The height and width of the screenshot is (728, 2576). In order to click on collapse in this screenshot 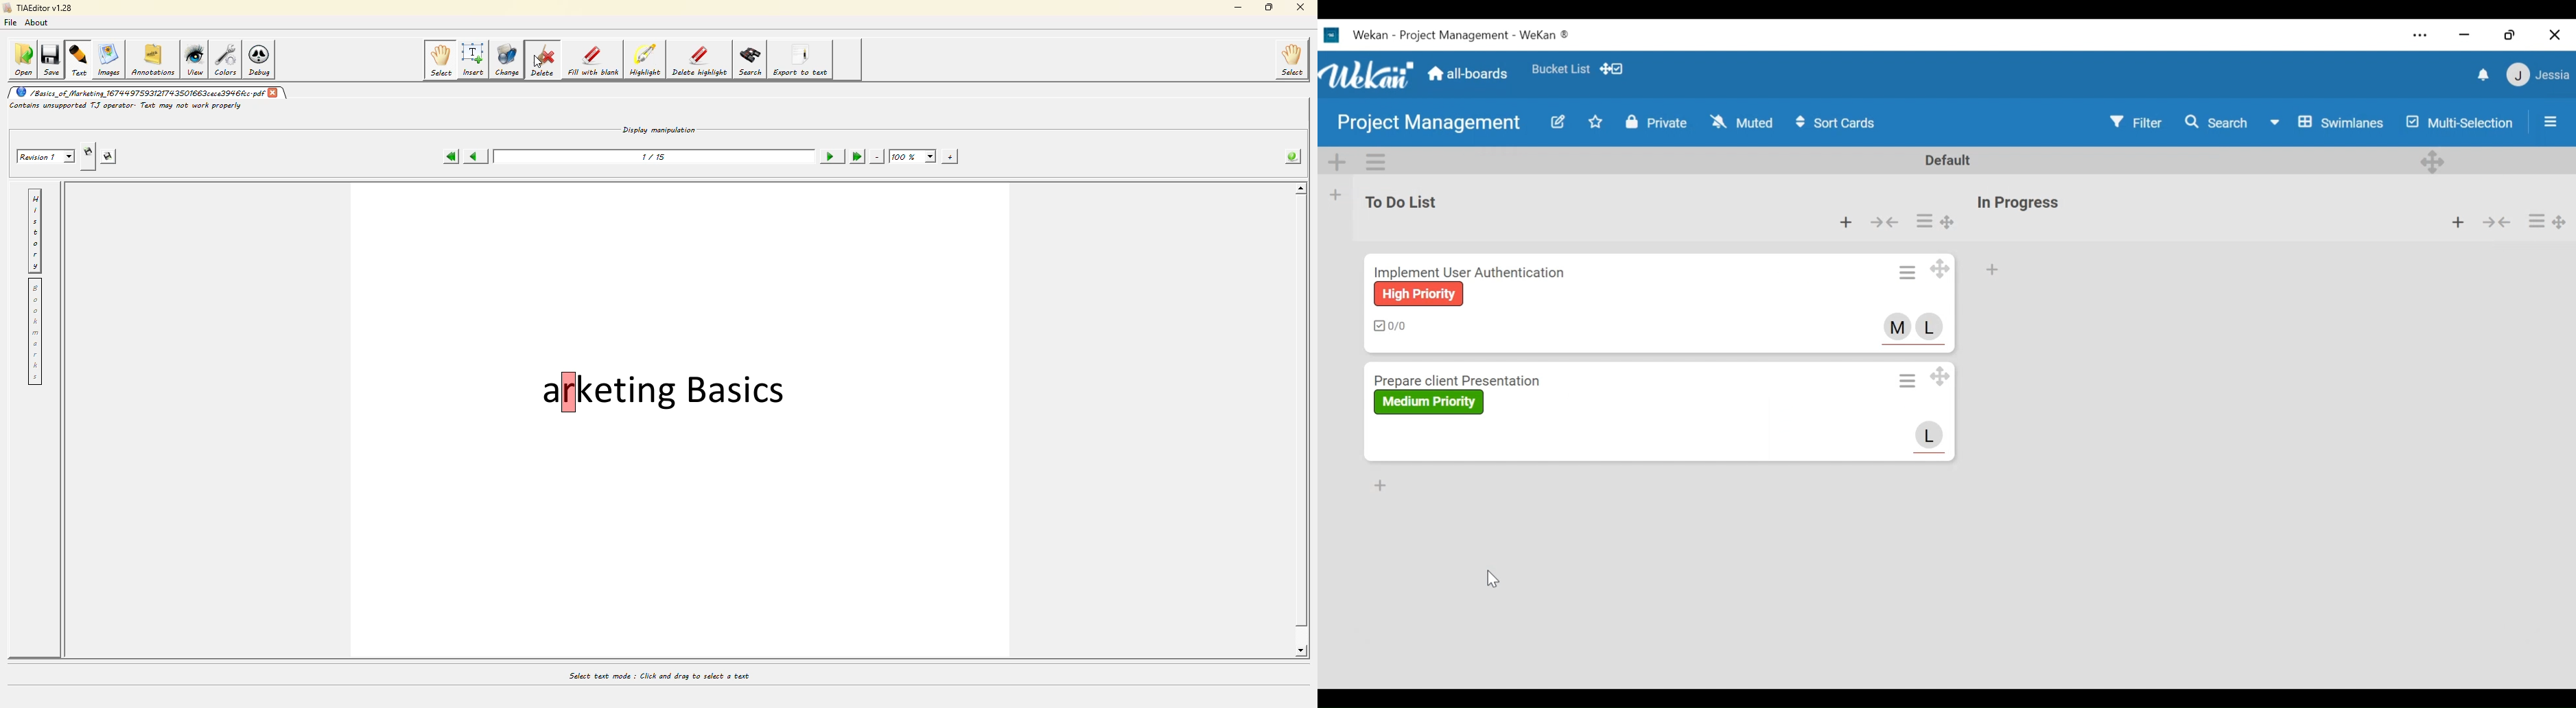, I will do `click(1885, 222)`.